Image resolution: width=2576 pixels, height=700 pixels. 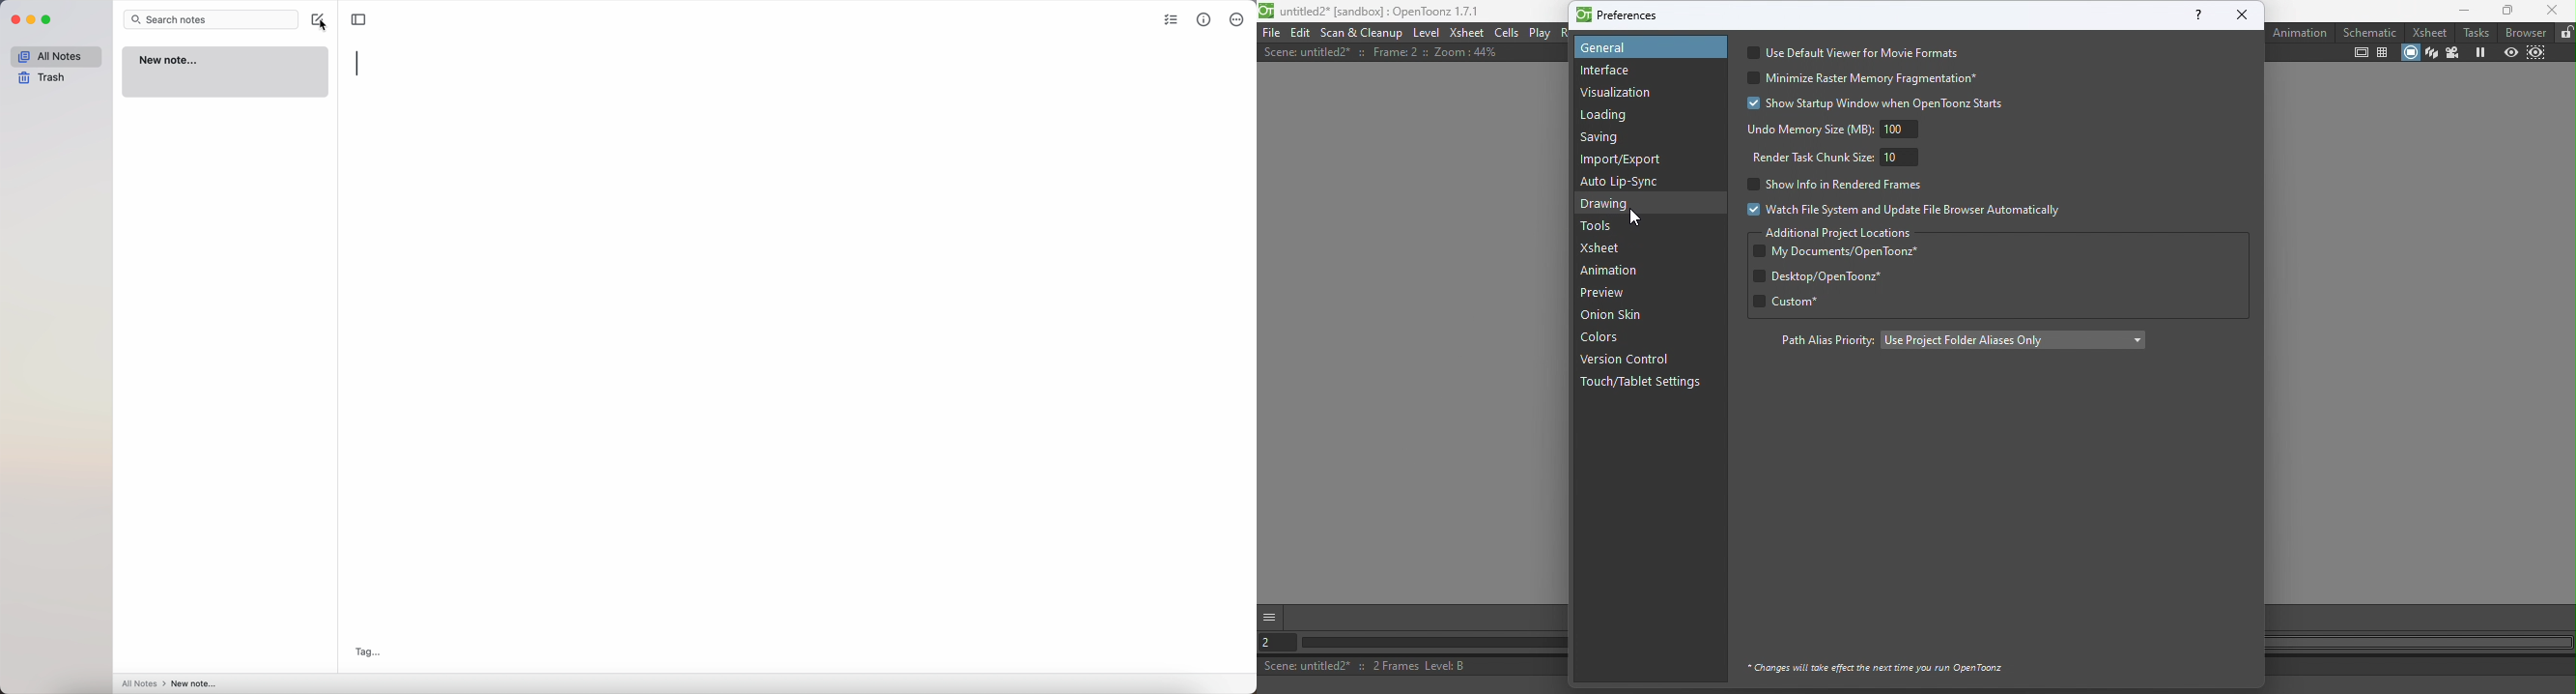 I want to click on Animation, so click(x=2301, y=32).